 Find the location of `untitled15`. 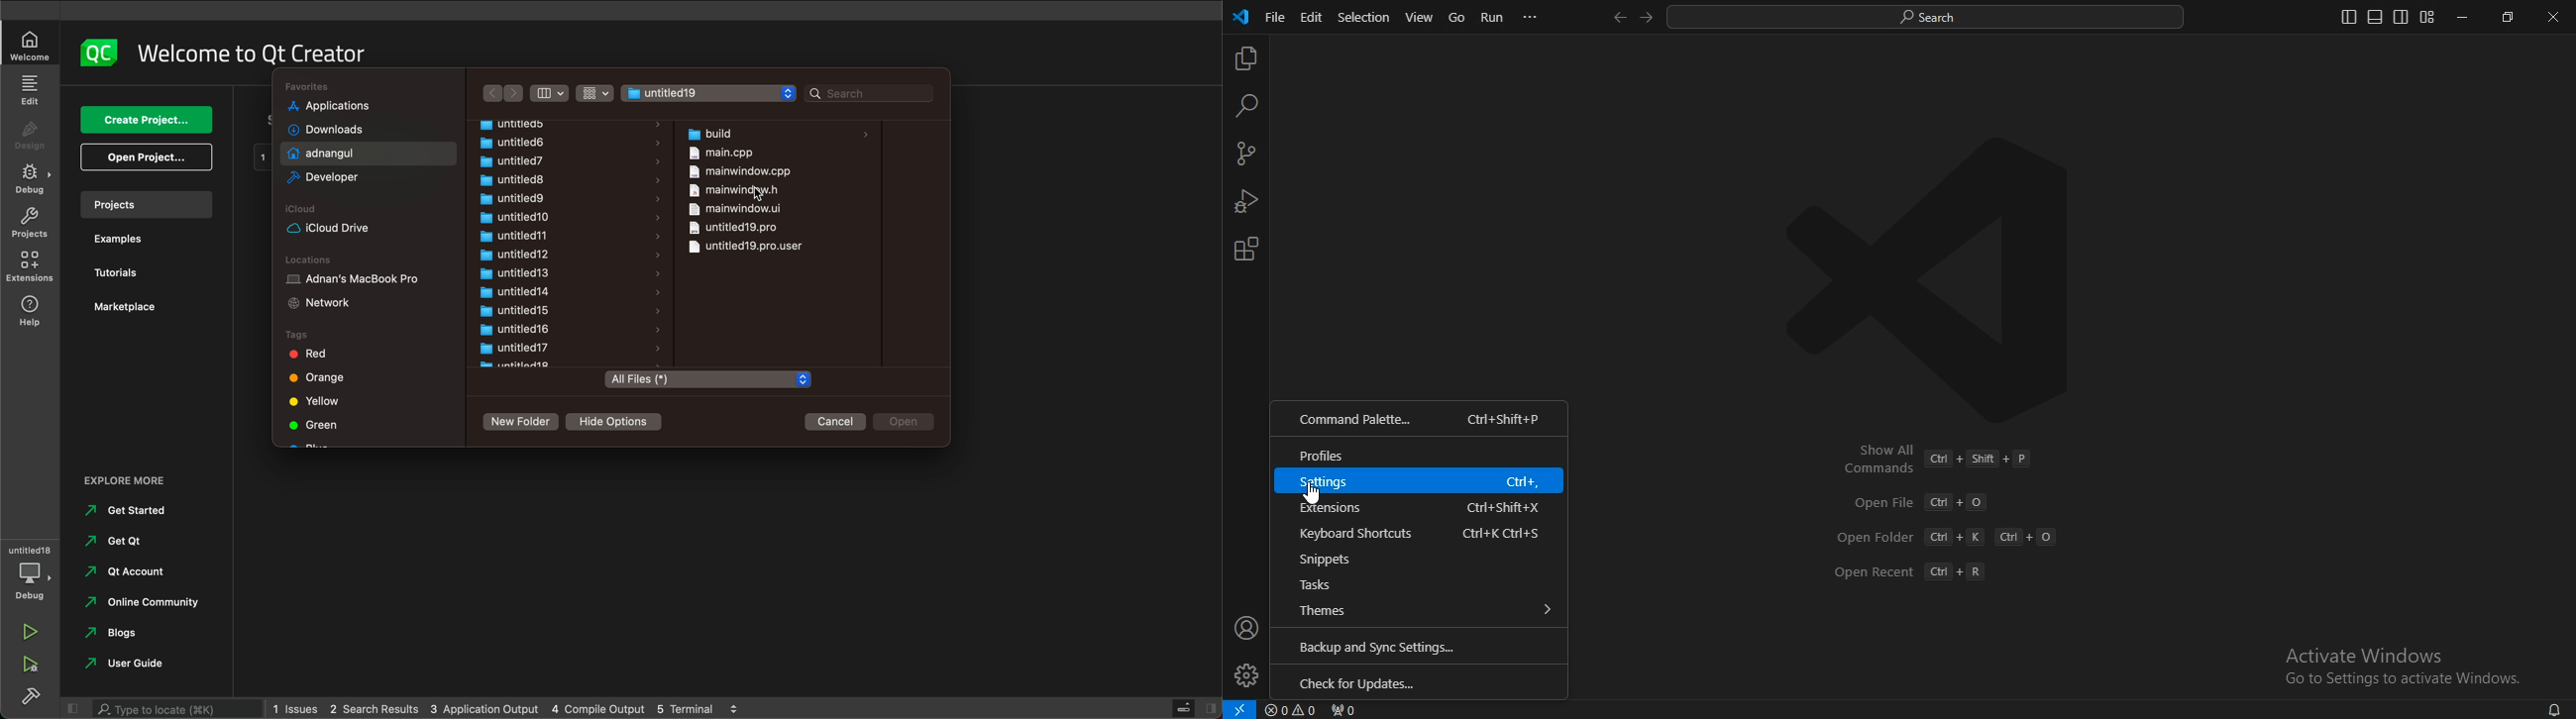

untitled15 is located at coordinates (516, 311).